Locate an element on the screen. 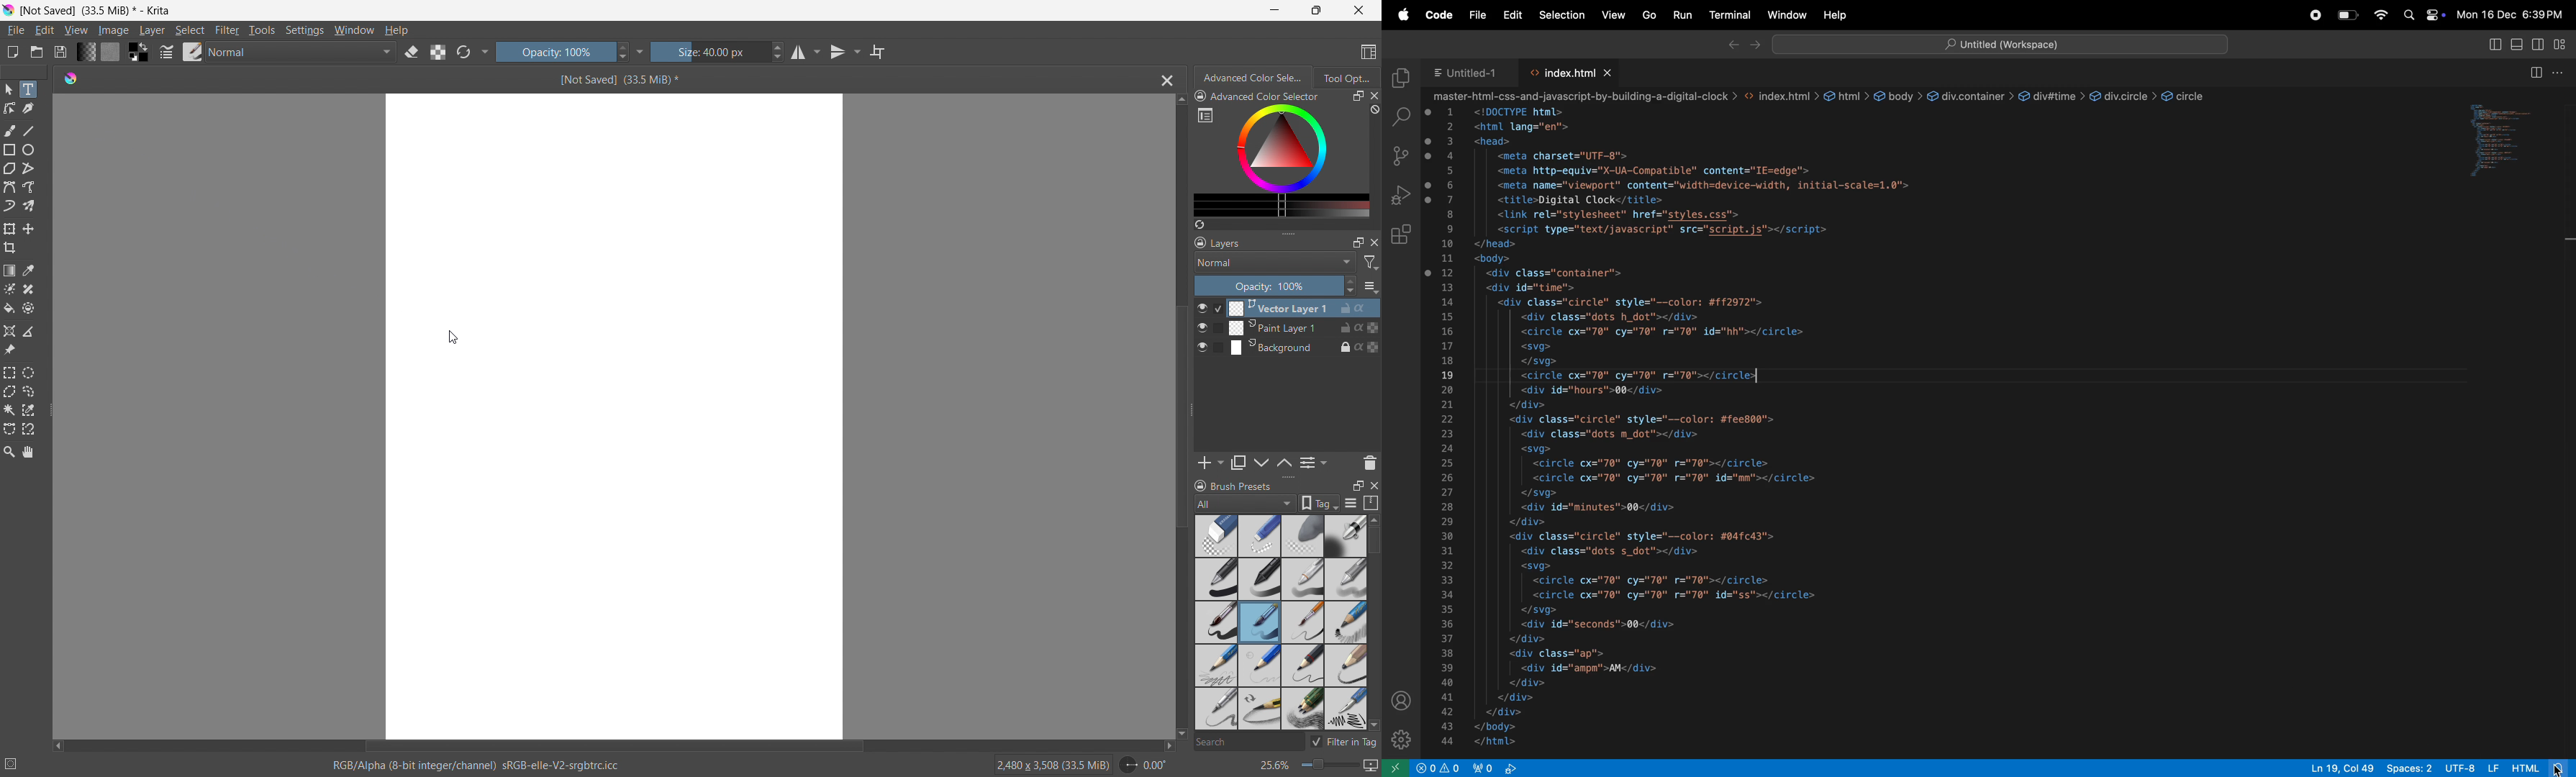 Image resolution: width=2576 pixels, height=784 pixels. polygonal selection tool is located at coordinates (9, 391).